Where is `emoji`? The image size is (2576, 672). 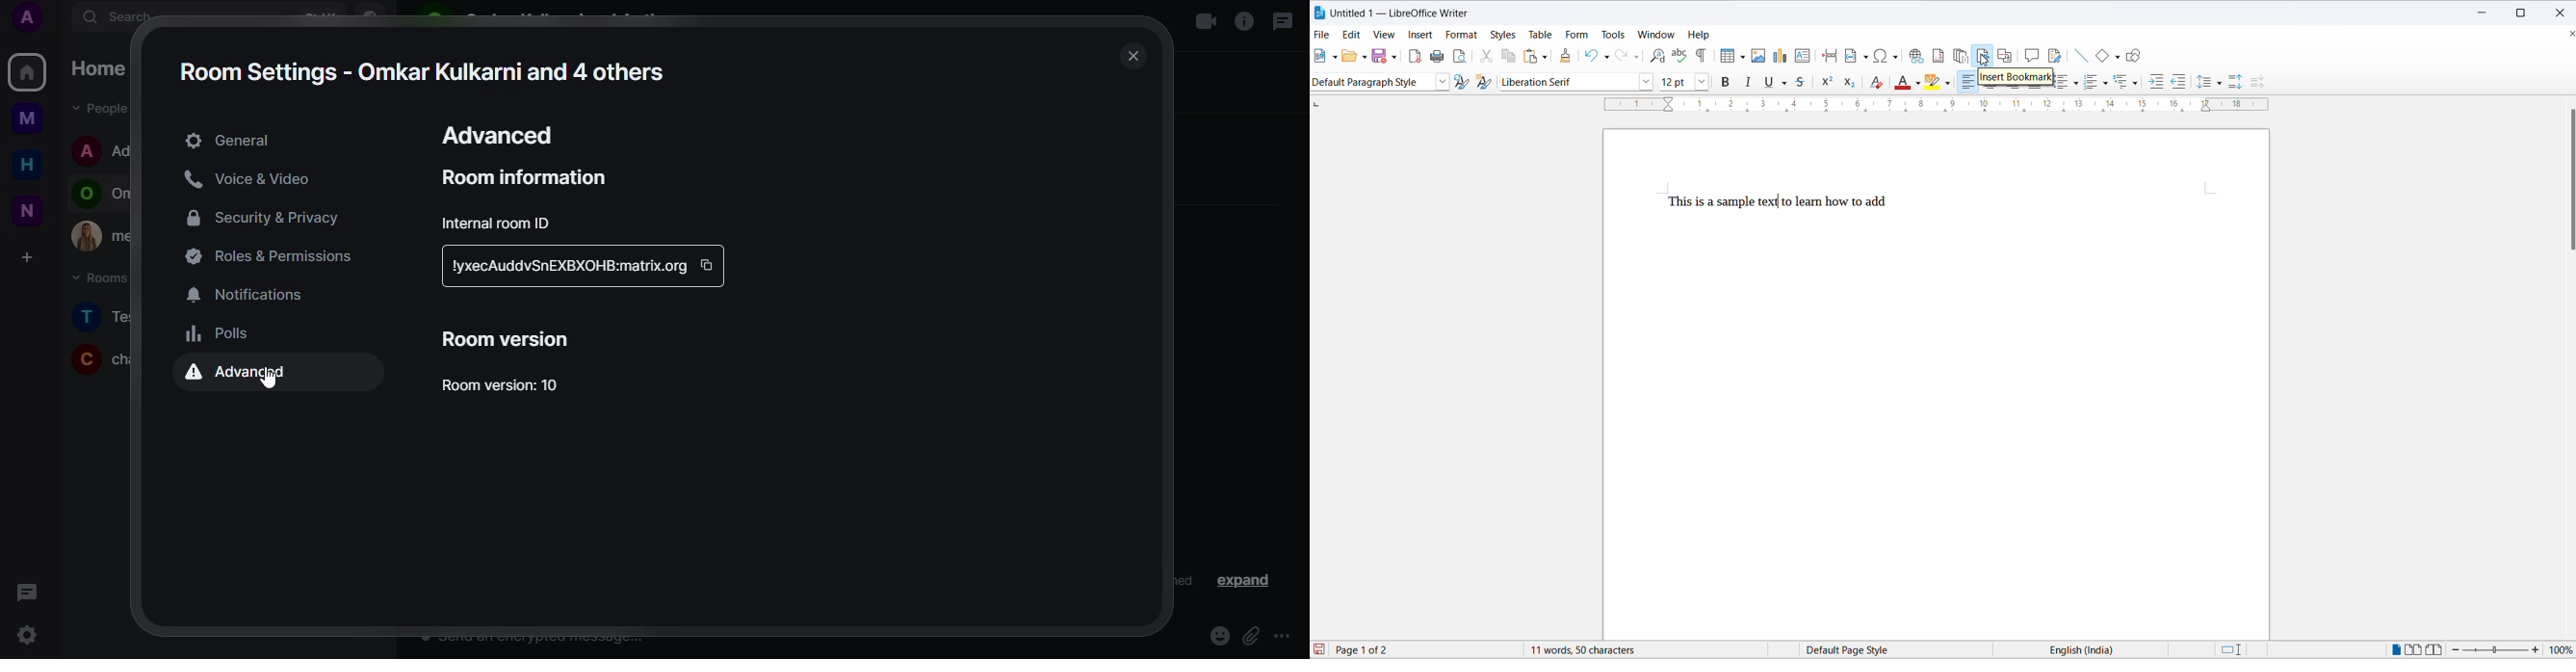 emoji is located at coordinates (1219, 634).